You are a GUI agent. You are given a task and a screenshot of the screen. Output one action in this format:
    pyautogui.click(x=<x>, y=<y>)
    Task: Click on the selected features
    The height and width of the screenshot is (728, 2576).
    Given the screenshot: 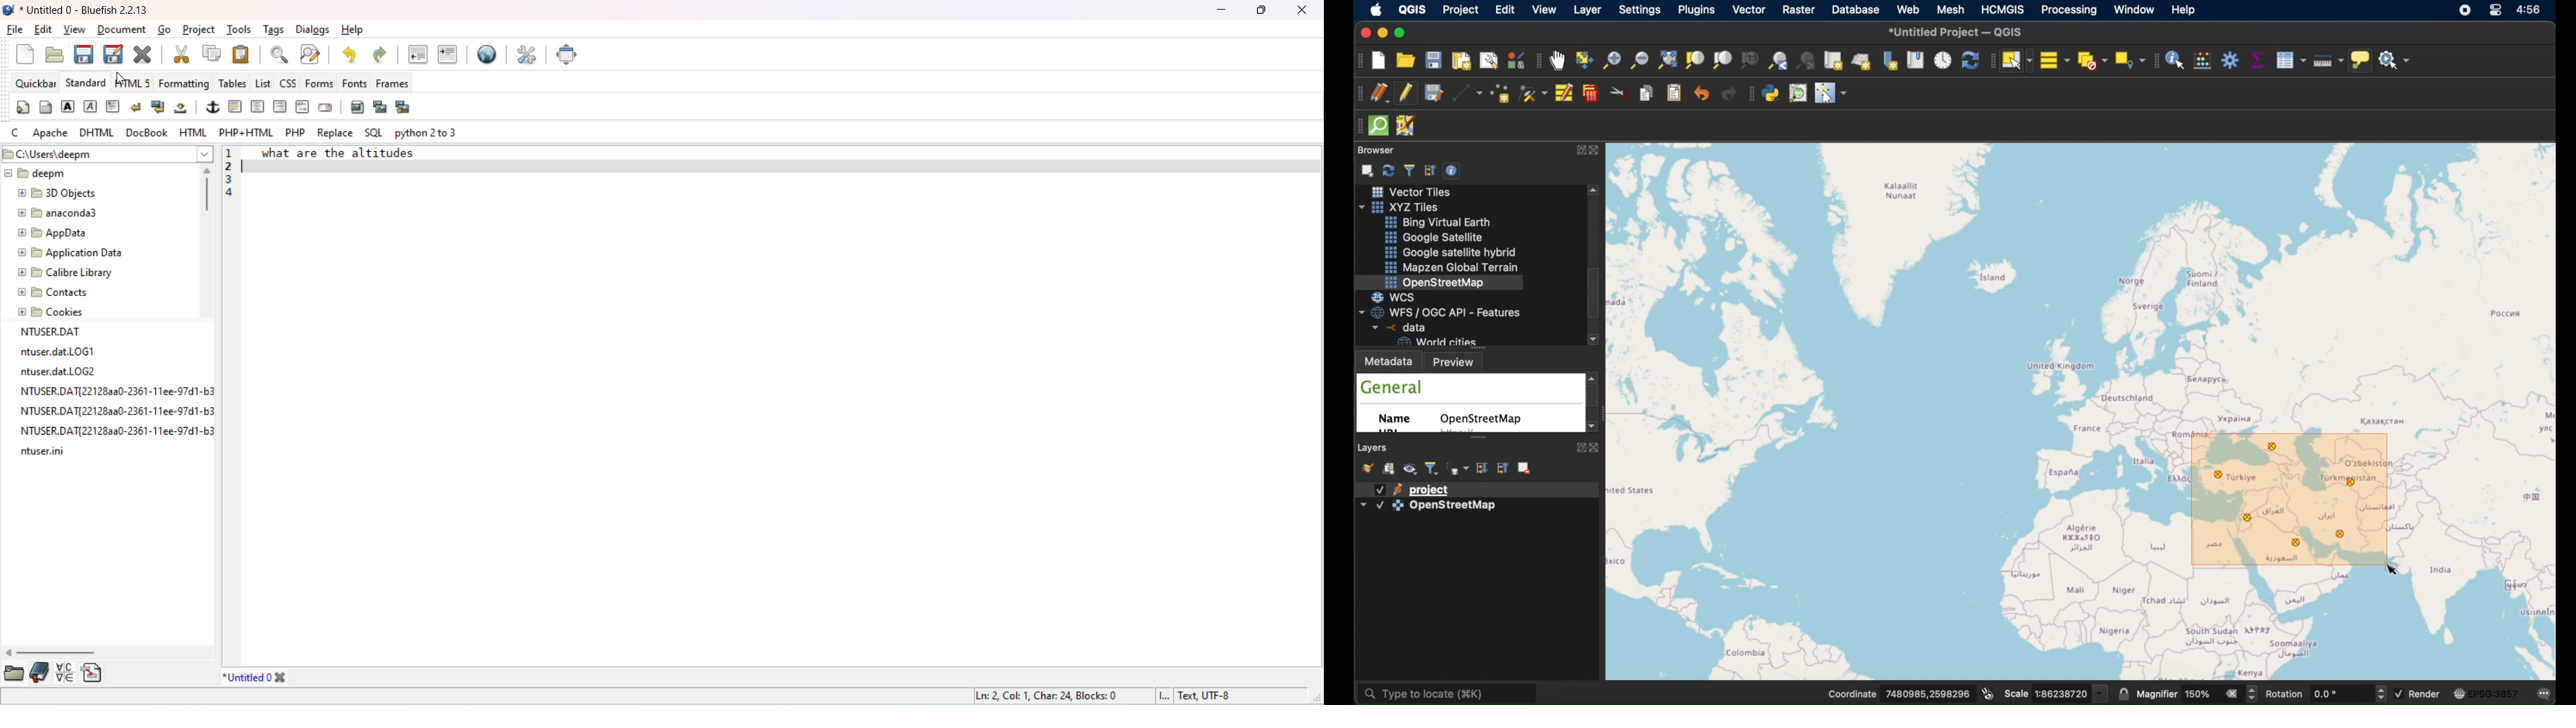 What is the action you would take?
    pyautogui.click(x=2293, y=497)
    